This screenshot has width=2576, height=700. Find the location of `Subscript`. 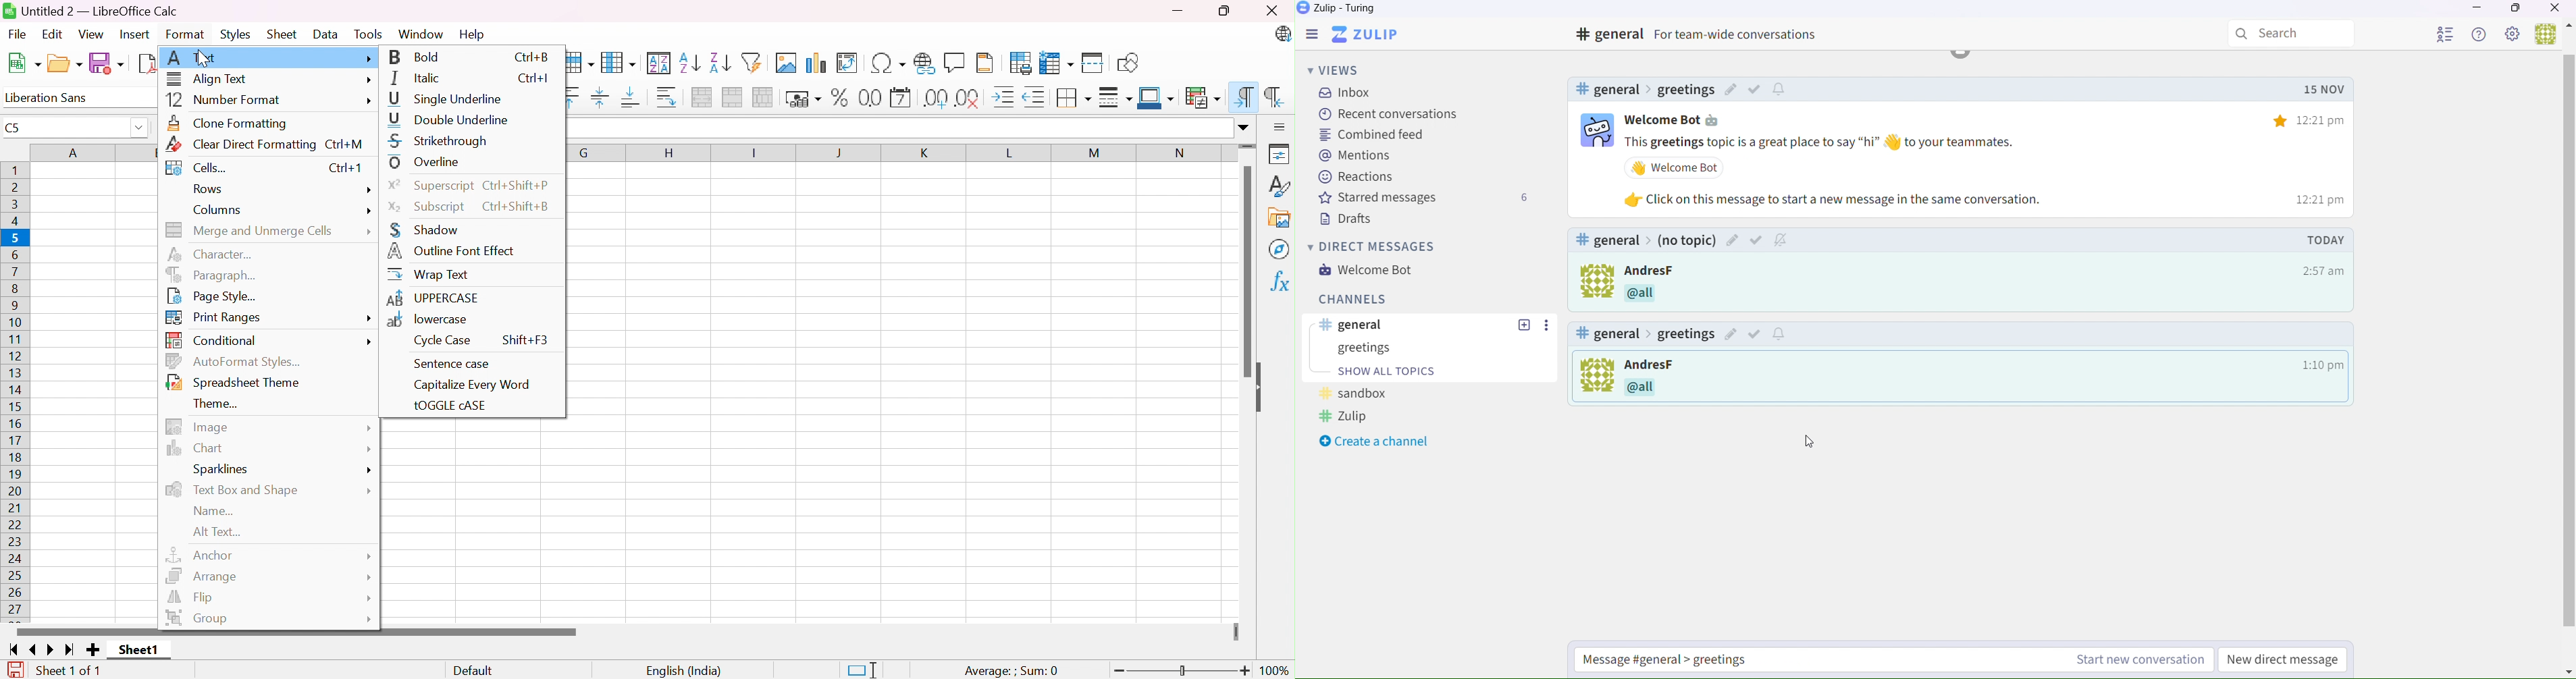

Subscript is located at coordinates (428, 206).